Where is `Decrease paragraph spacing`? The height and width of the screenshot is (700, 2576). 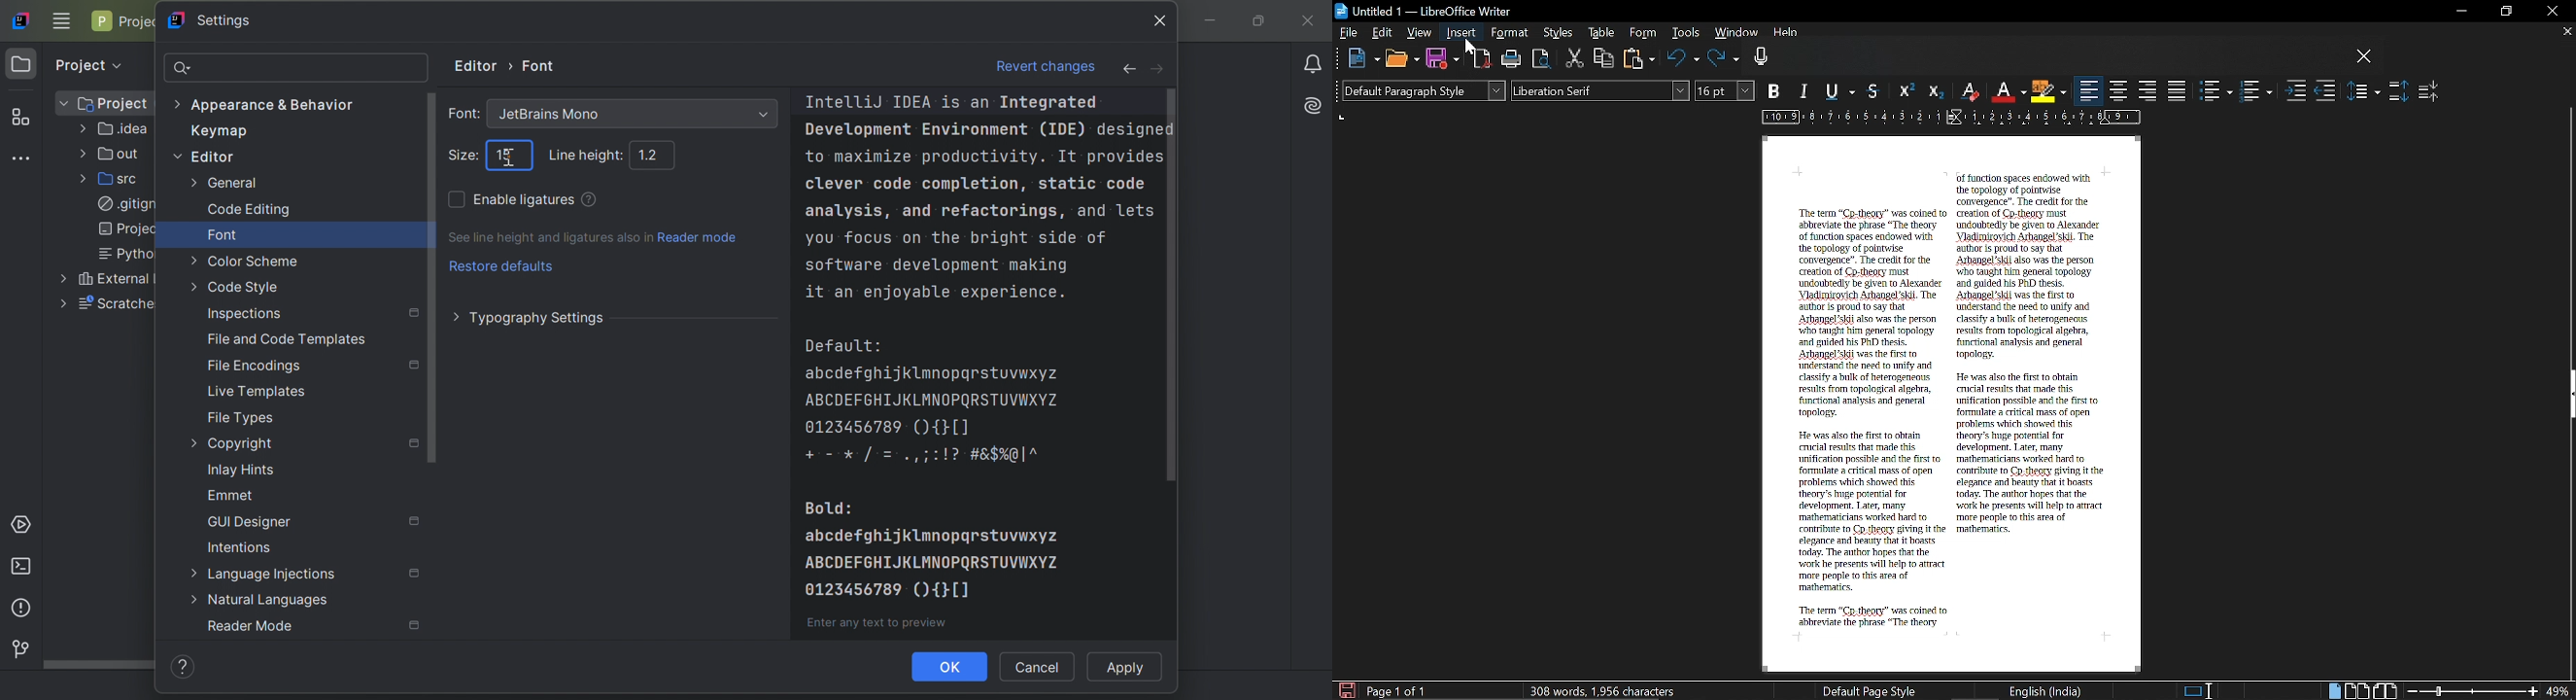 Decrease paragraph spacing is located at coordinates (2429, 90).